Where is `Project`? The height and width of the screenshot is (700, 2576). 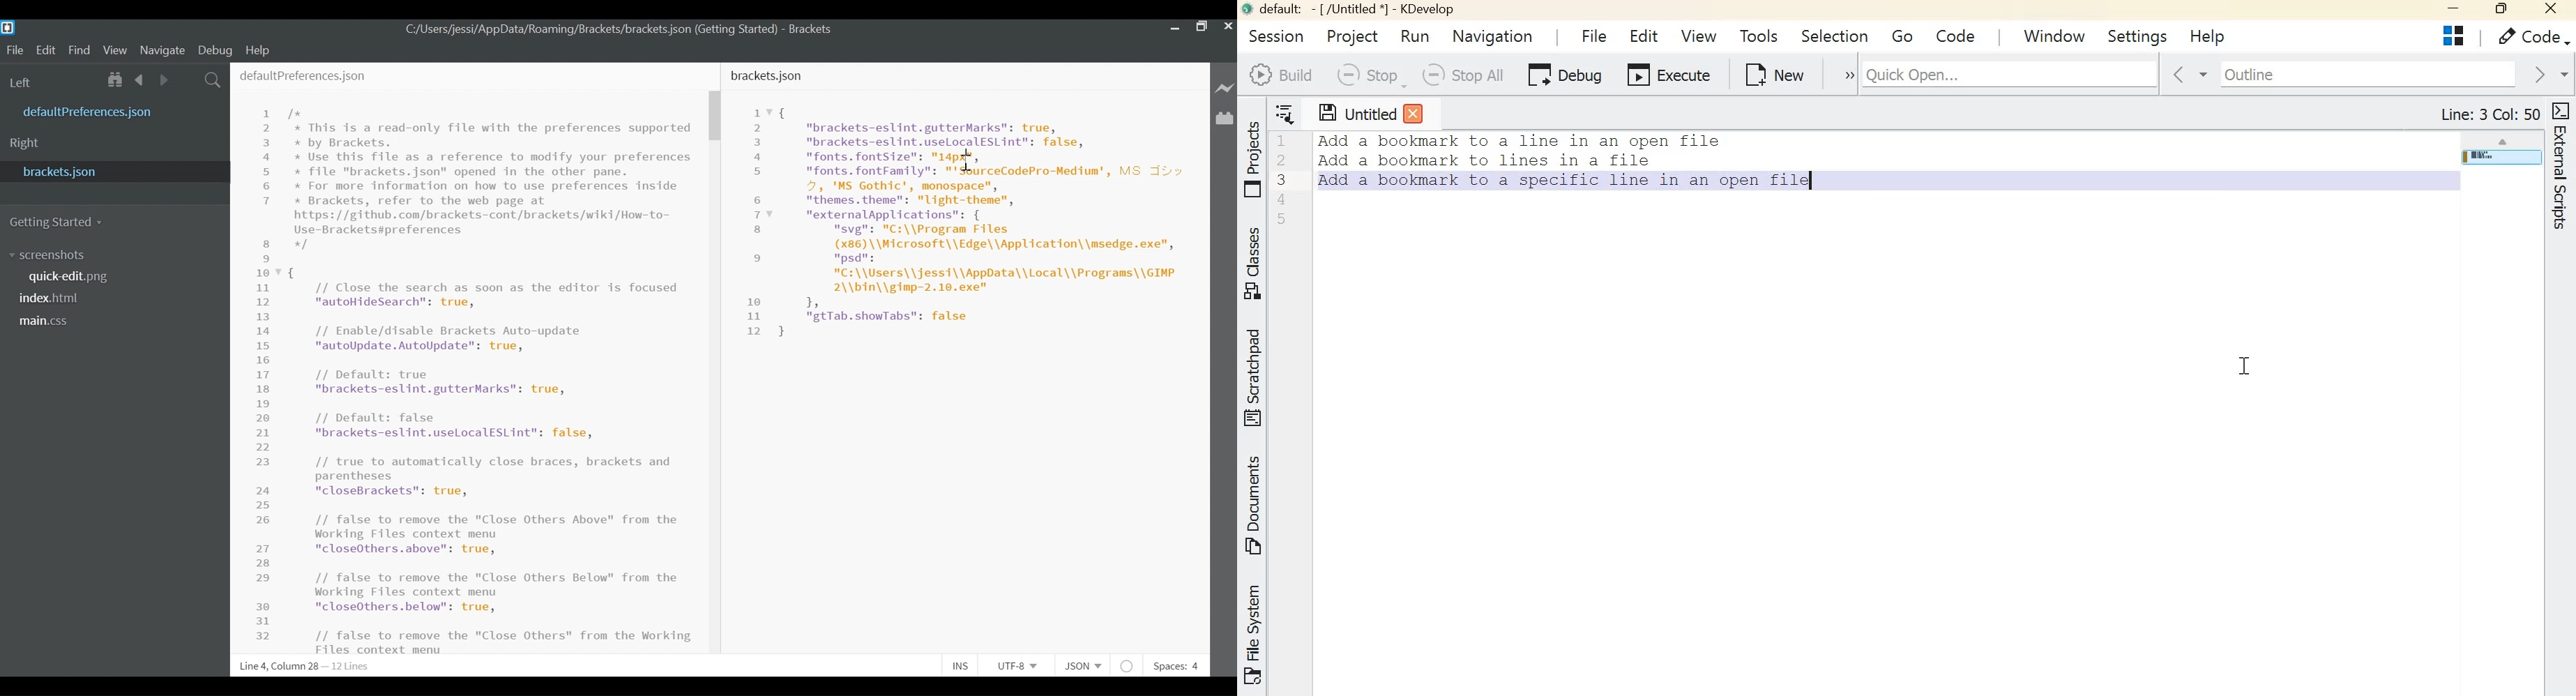 Project is located at coordinates (1351, 36).